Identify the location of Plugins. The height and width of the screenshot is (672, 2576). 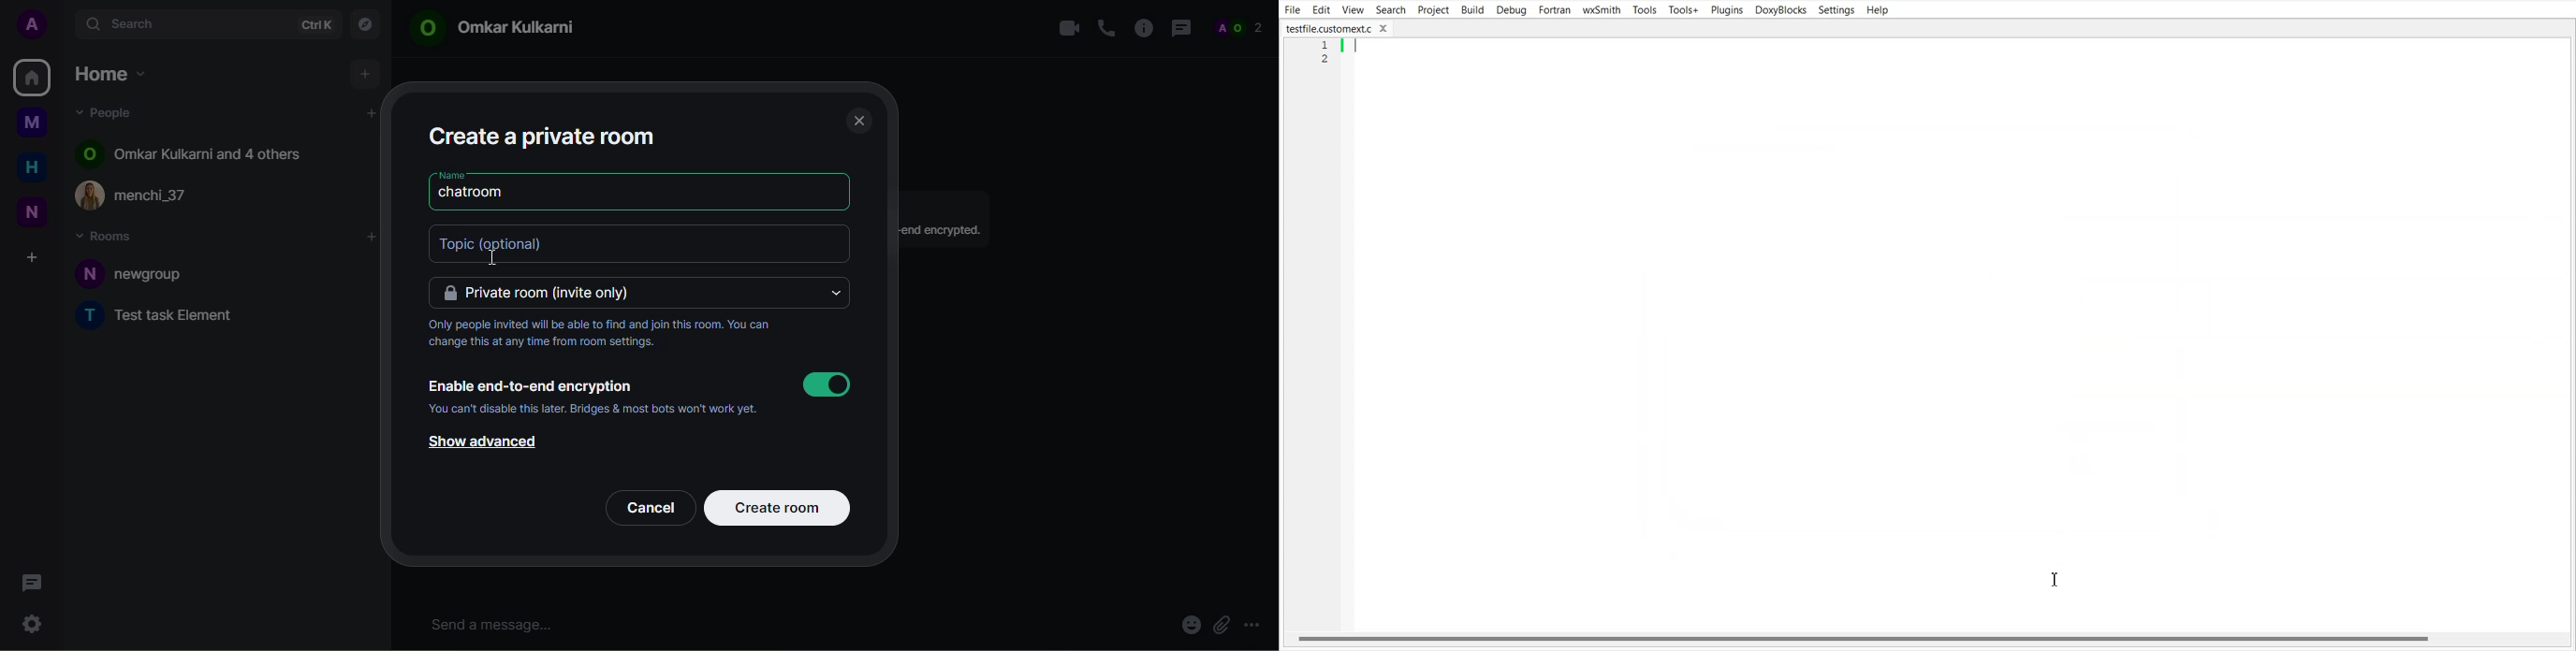
(1727, 10).